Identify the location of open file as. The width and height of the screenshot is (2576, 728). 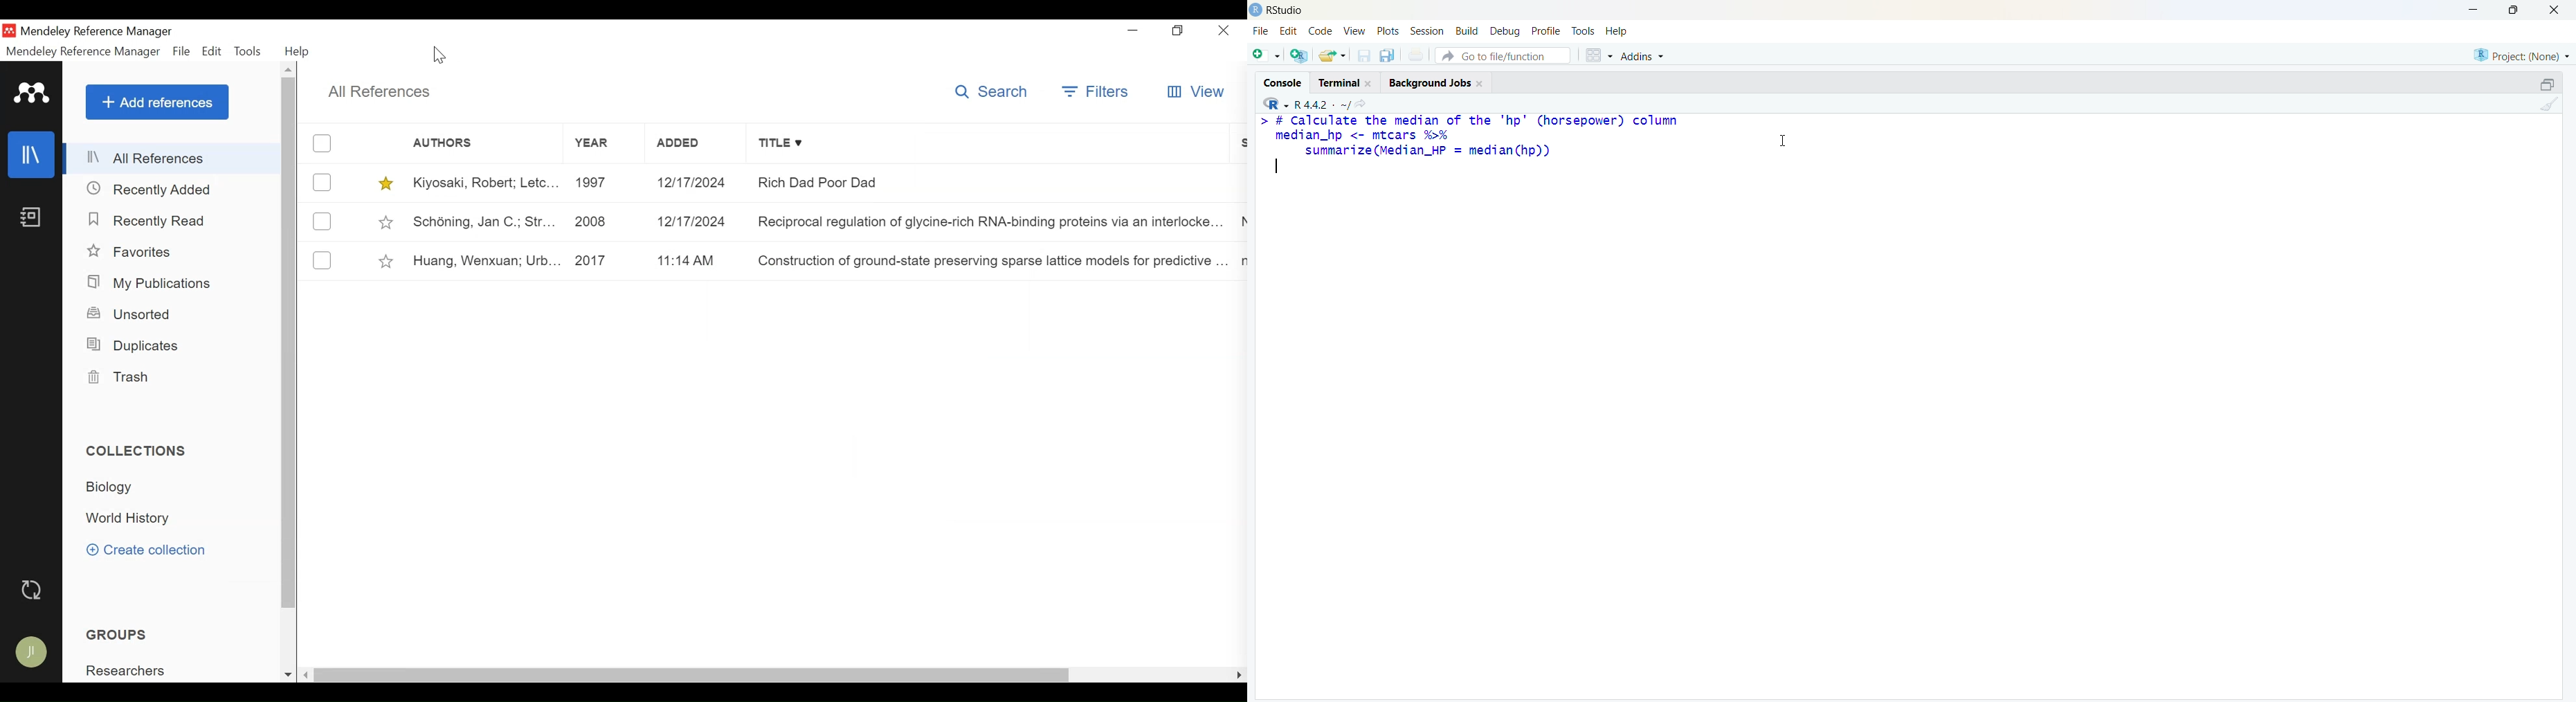
(1267, 56).